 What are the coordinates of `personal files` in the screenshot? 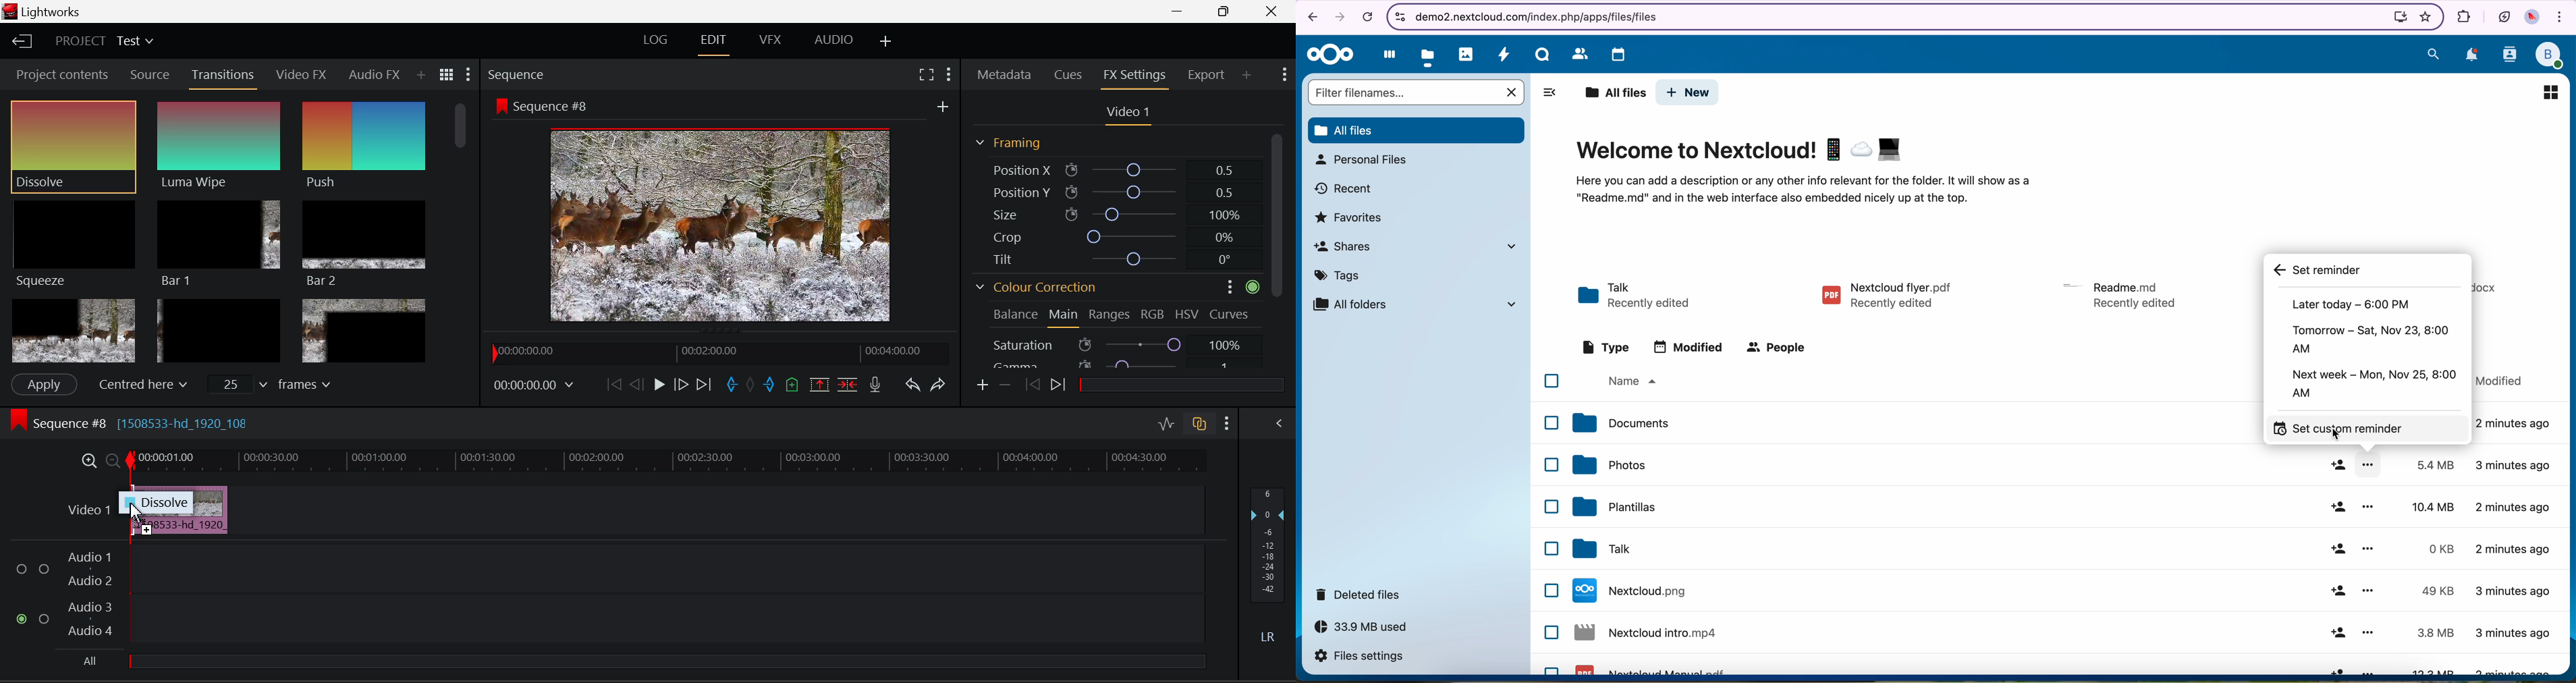 It's located at (1365, 161).